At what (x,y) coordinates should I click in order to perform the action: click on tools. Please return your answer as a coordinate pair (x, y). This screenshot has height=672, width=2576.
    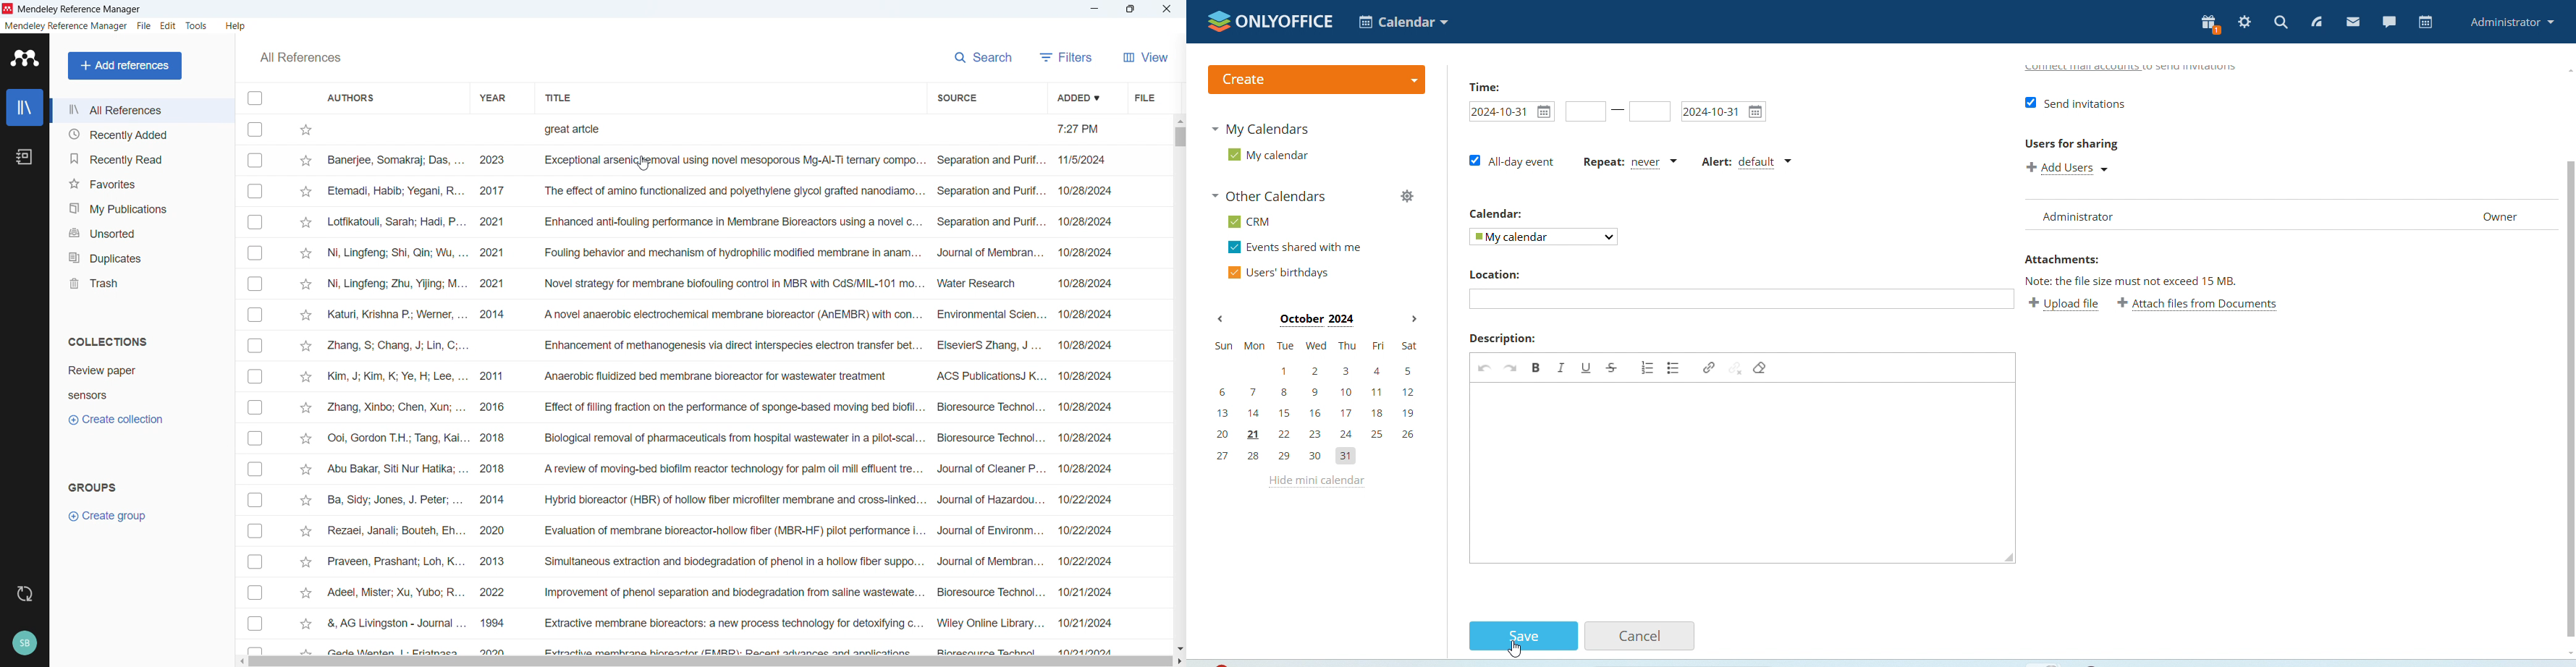
    Looking at the image, I should click on (196, 26).